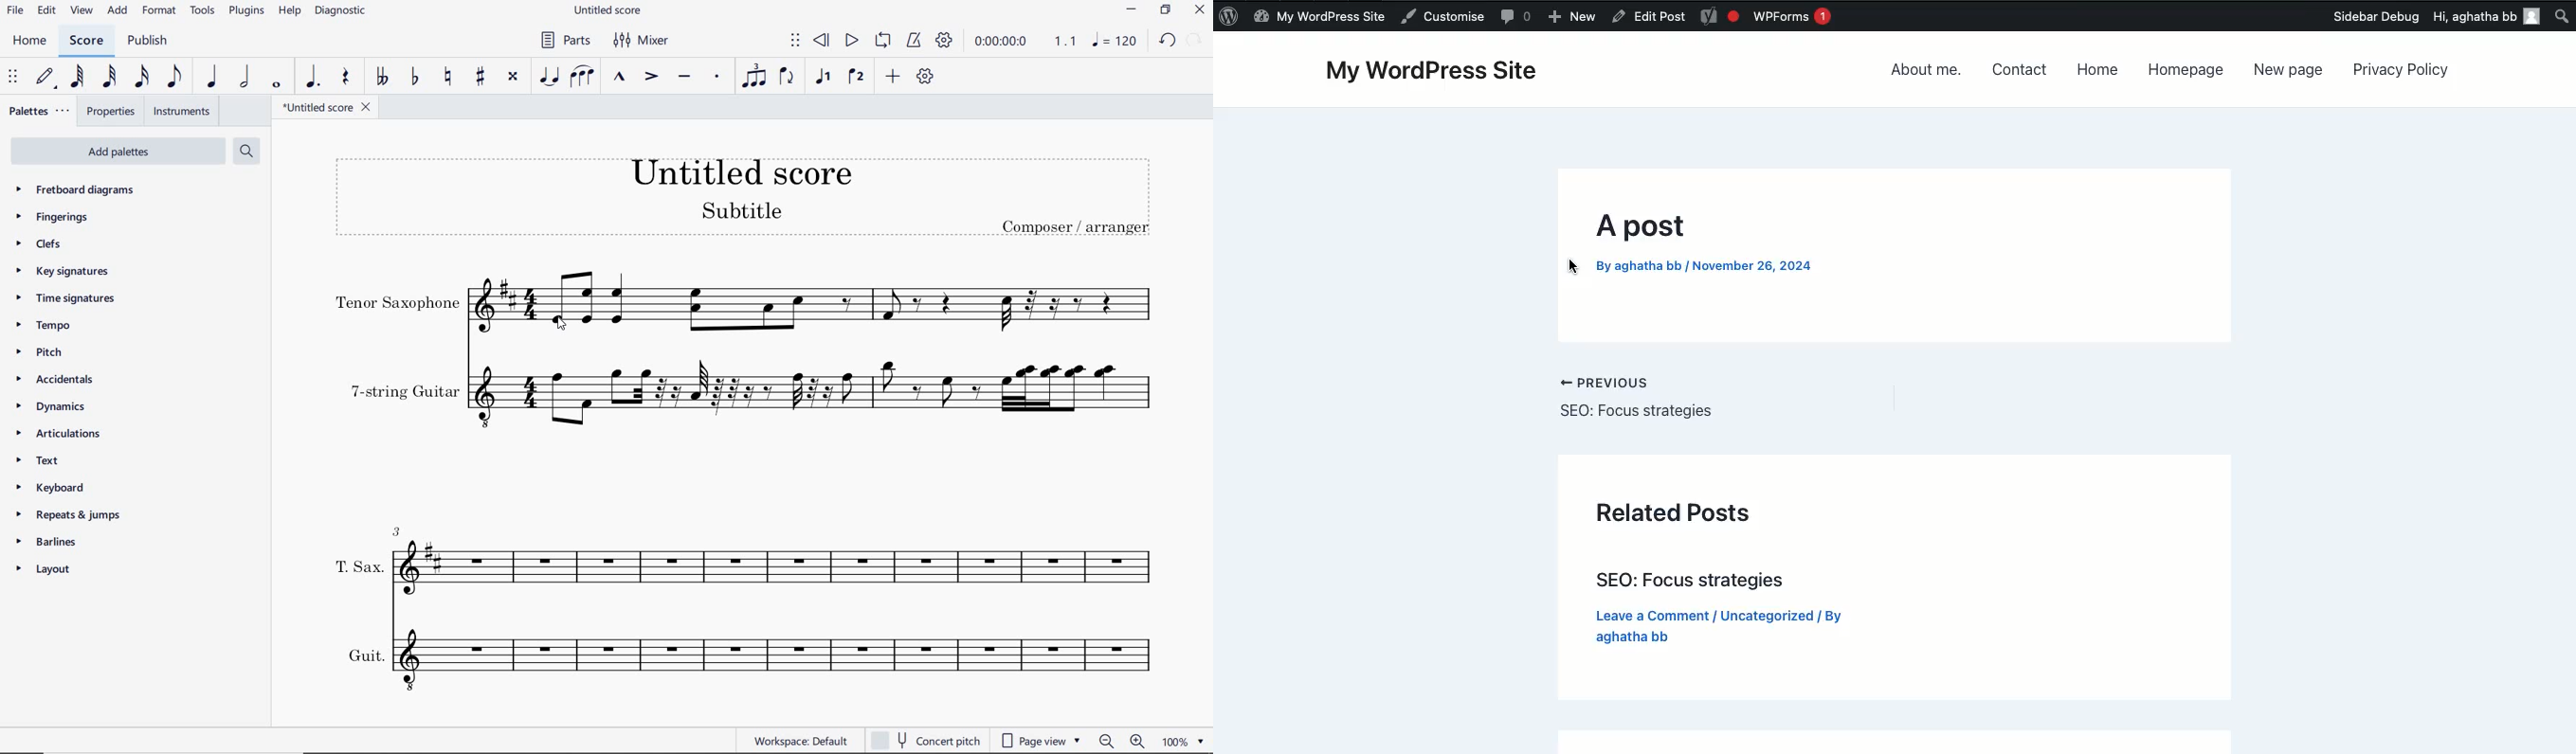 The image size is (2576, 756). What do you see at coordinates (788, 77) in the screenshot?
I see `FLIP DIRECTION` at bounding box center [788, 77].